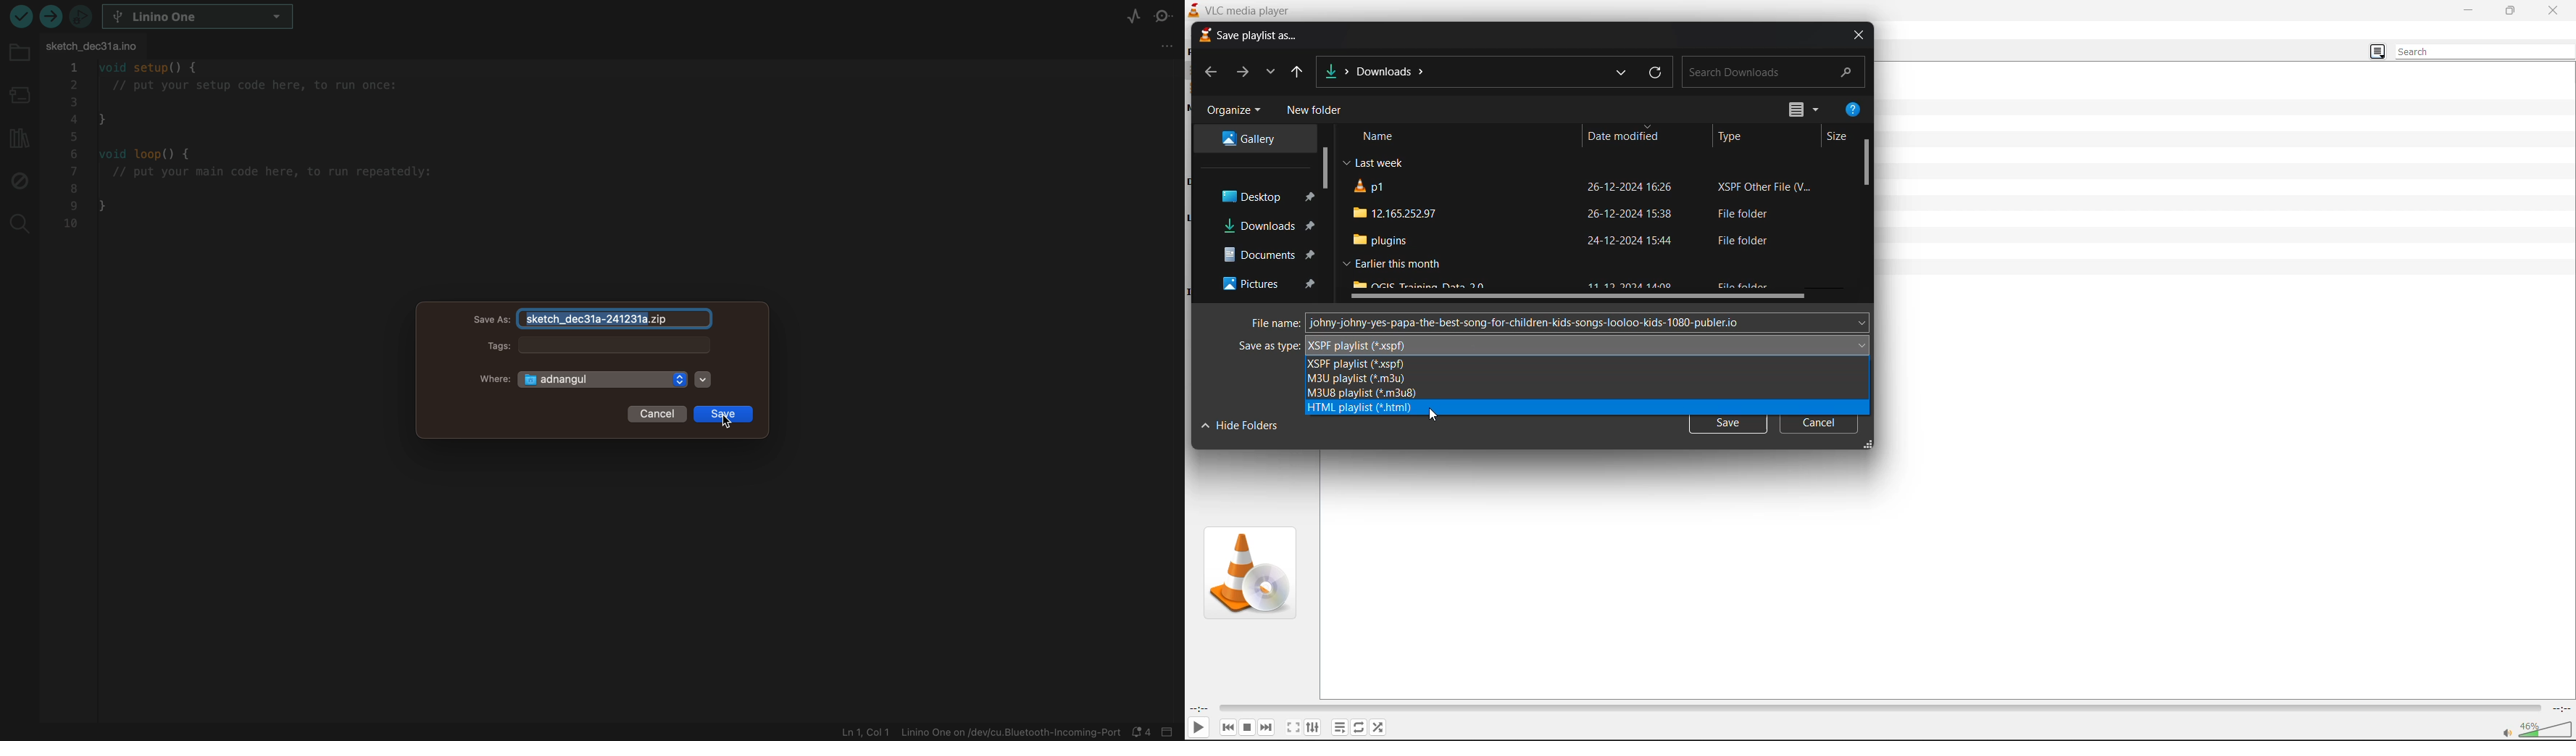  Describe the element at coordinates (1274, 73) in the screenshot. I see `recent locations` at that location.